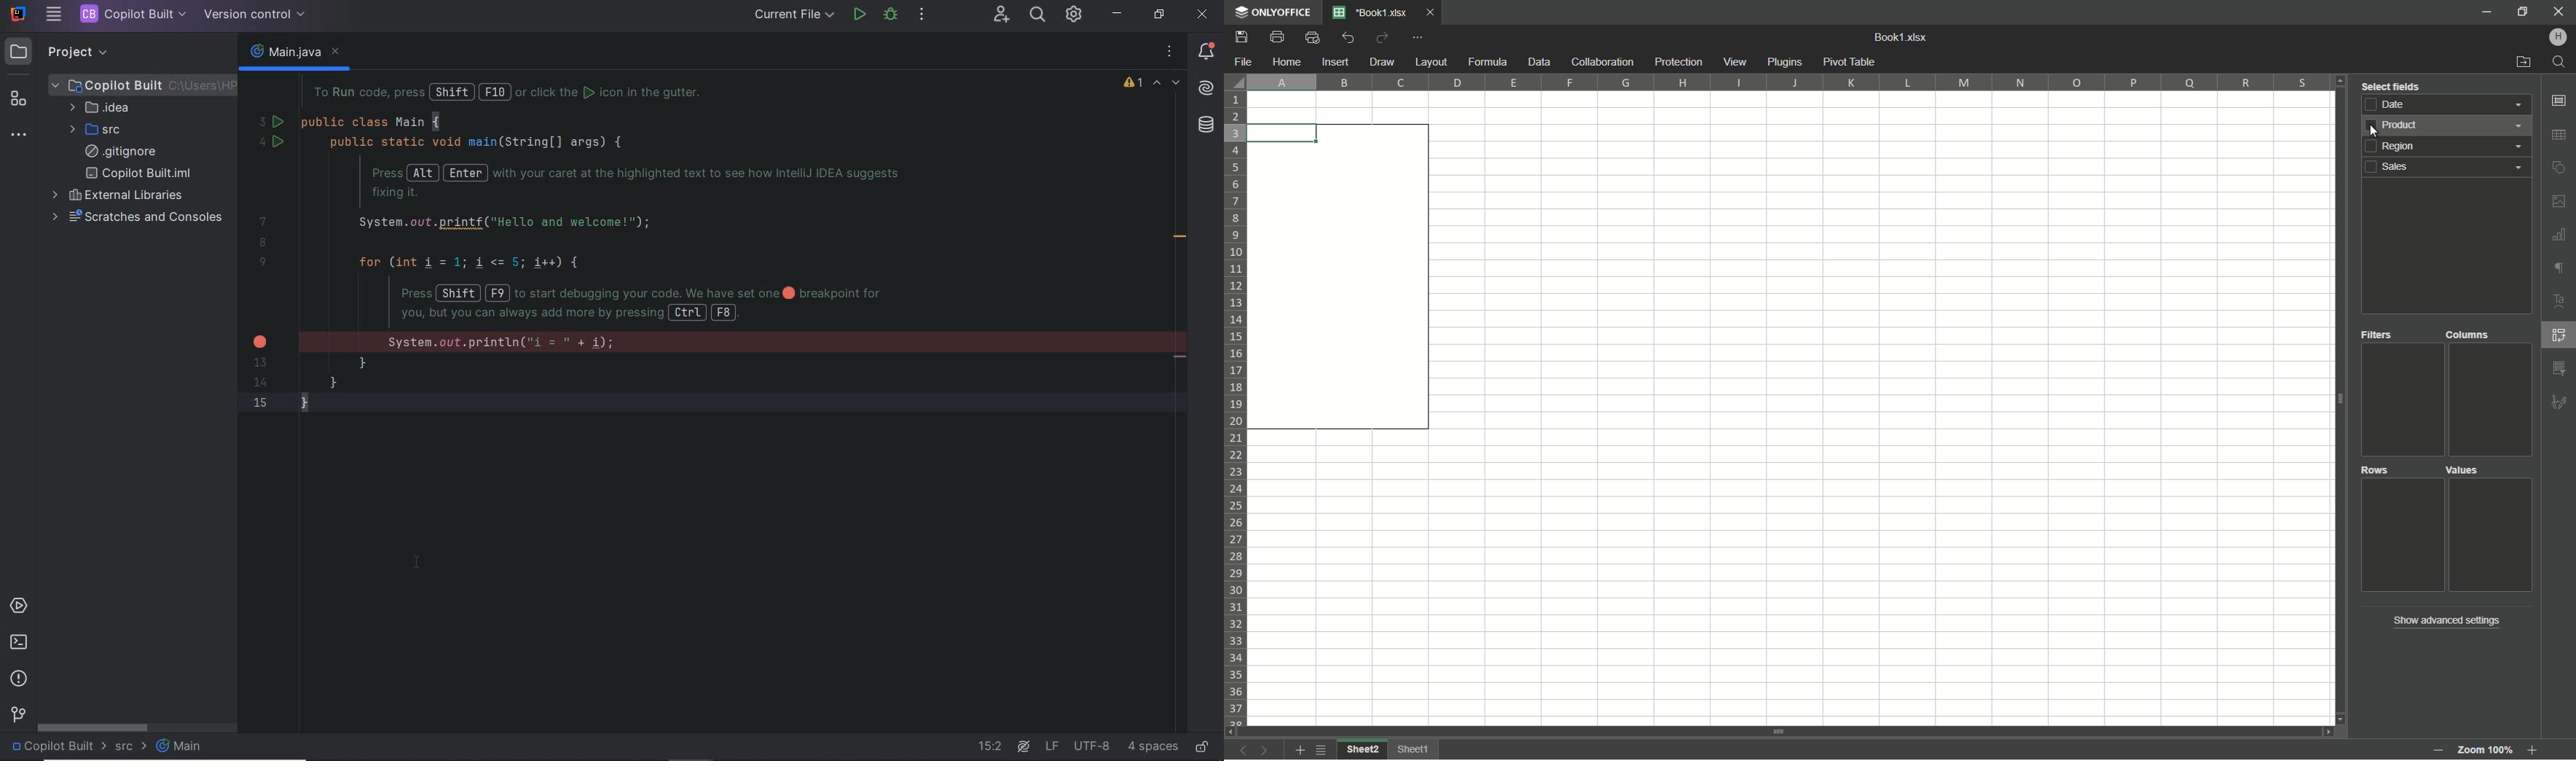  I want to click on Show advanced settings, so click(2444, 620).